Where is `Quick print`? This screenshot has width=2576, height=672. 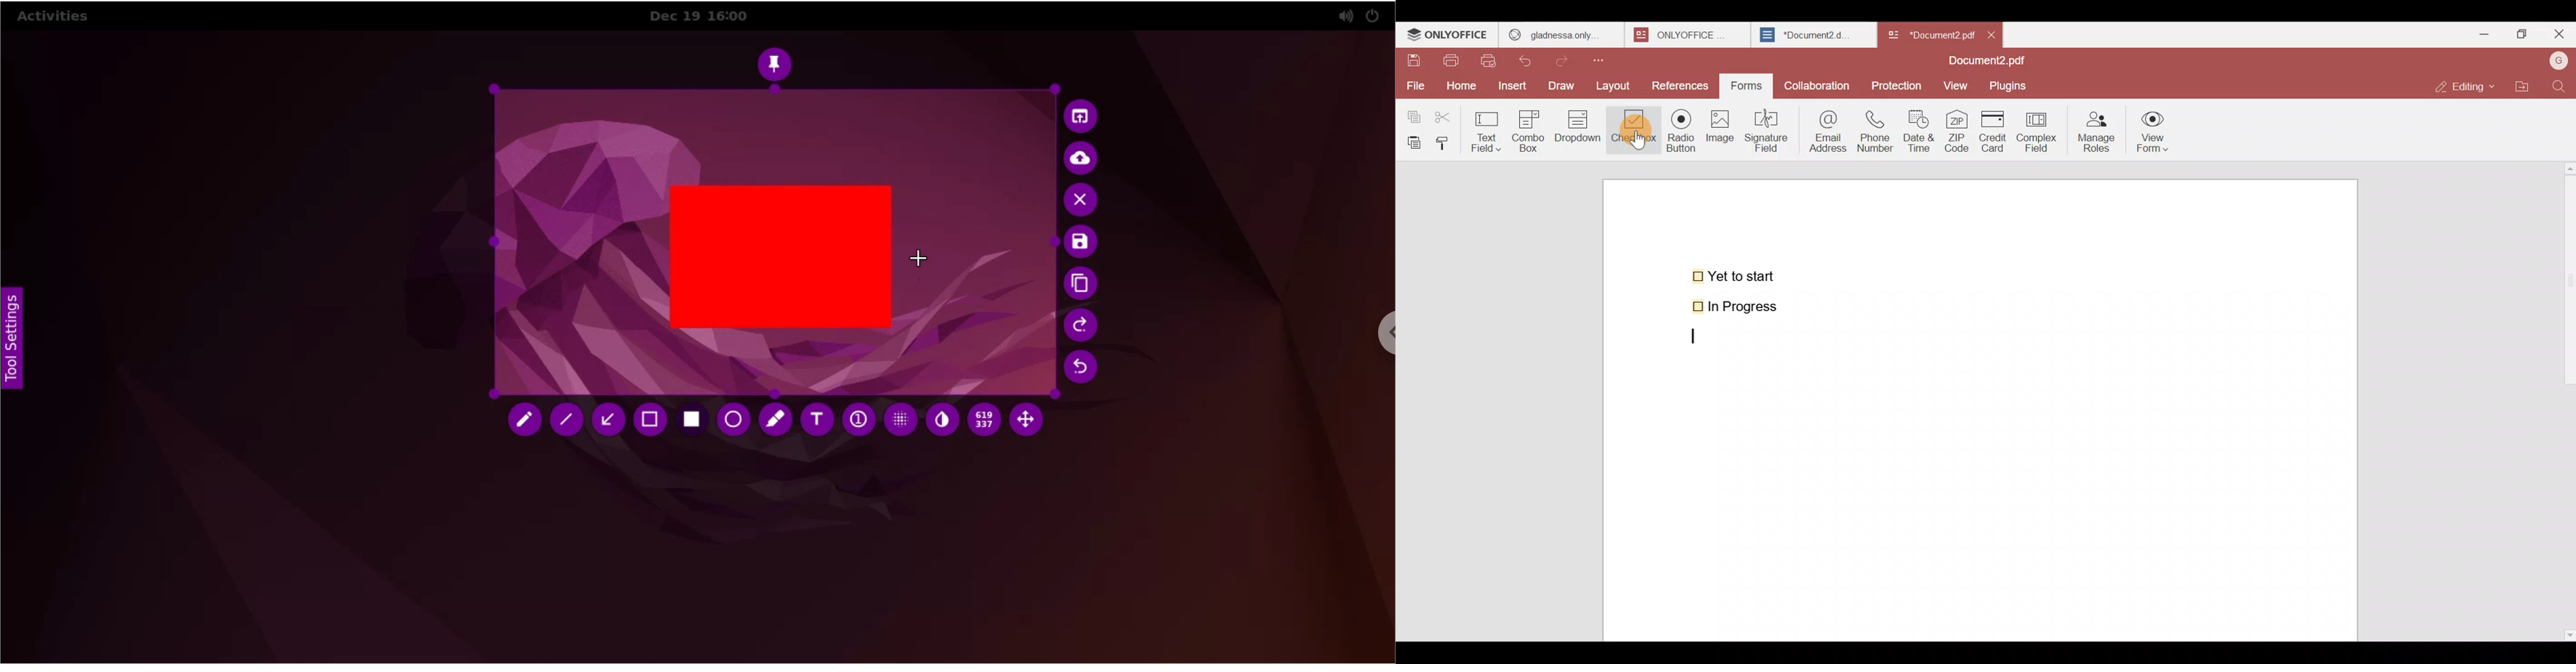
Quick print is located at coordinates (1492, 60).